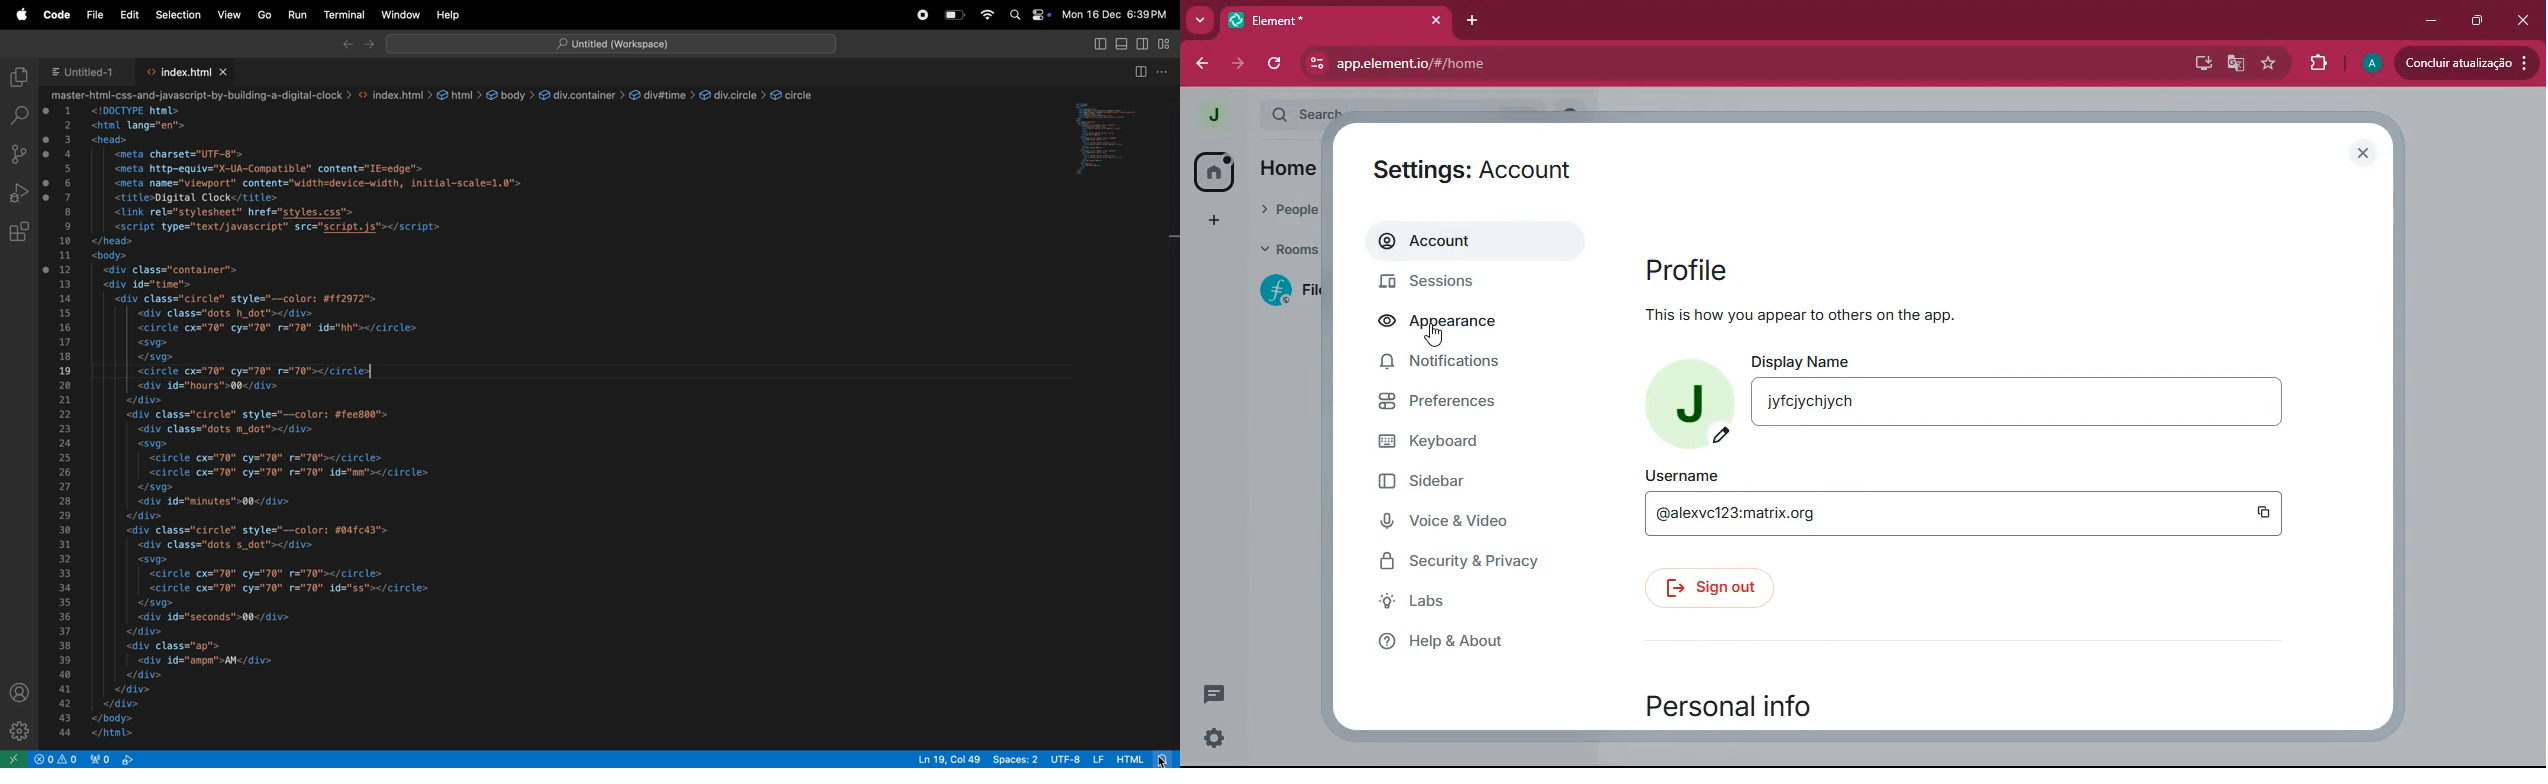 This screenshot has width=2548, height=784. What do you see at coordinates (1953, 516) in the screenshot?
I see `username` at bounding box center [1953, 516].